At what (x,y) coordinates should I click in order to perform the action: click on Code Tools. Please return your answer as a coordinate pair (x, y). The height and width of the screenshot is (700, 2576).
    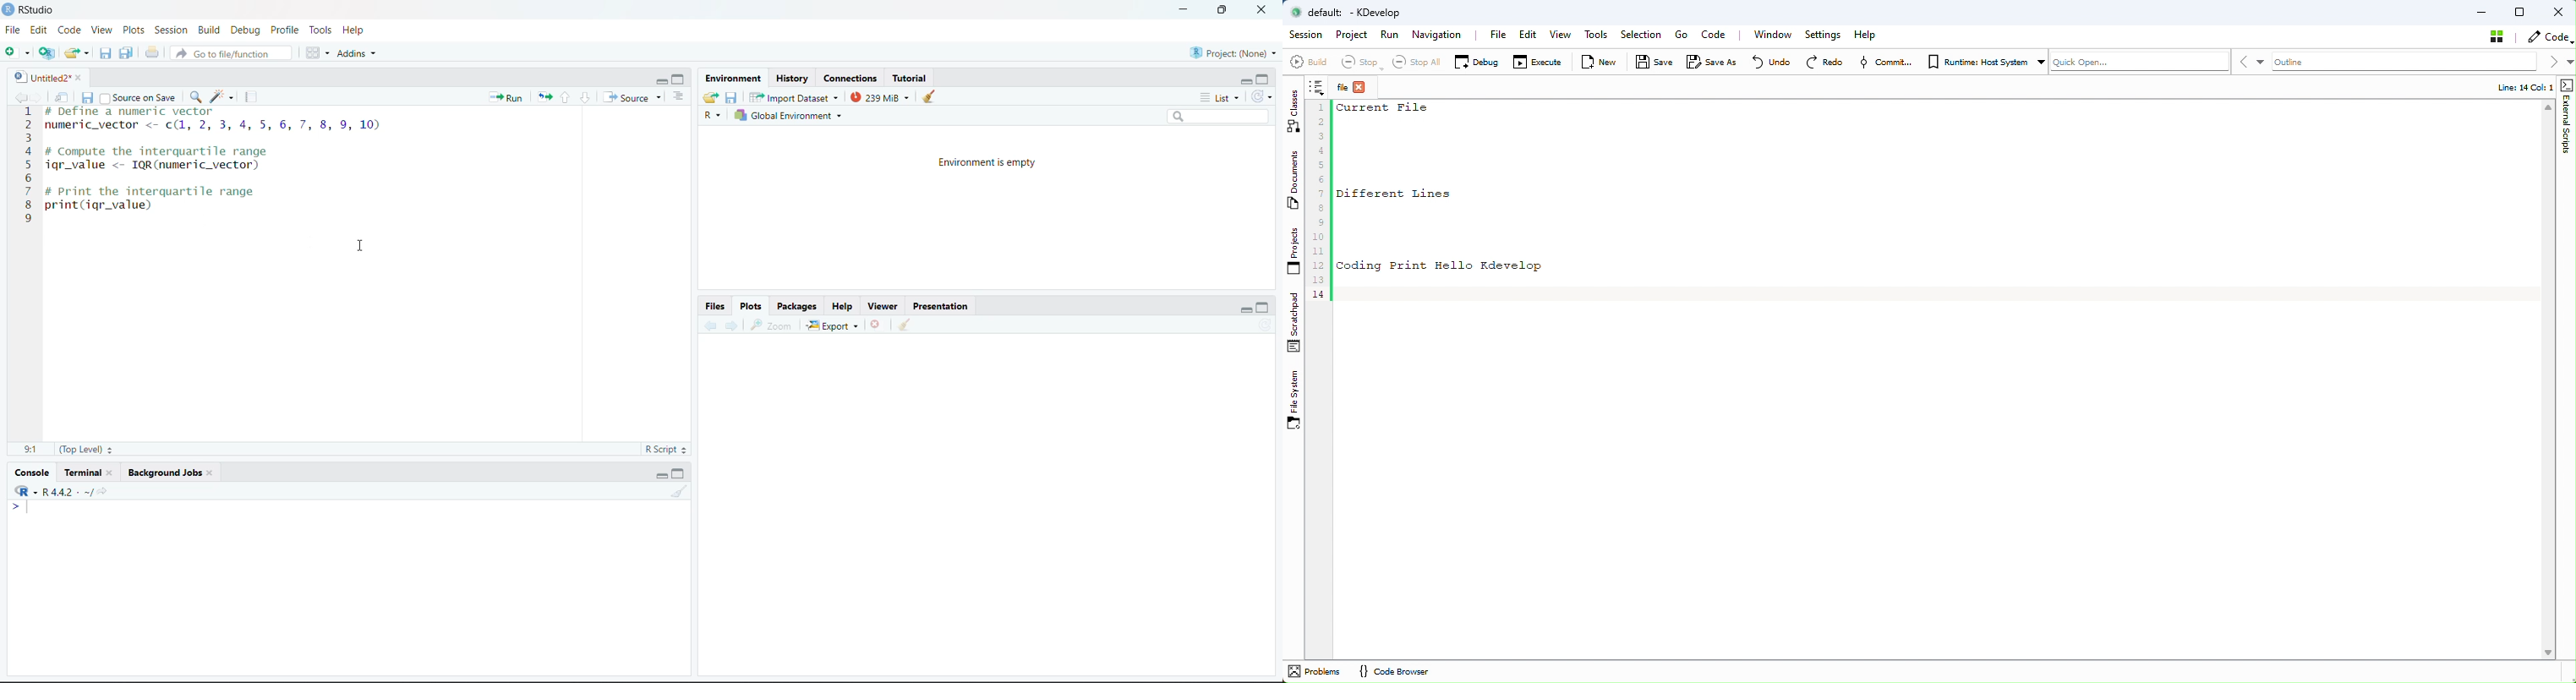
    Looking at the image, I should click on (224, 95).